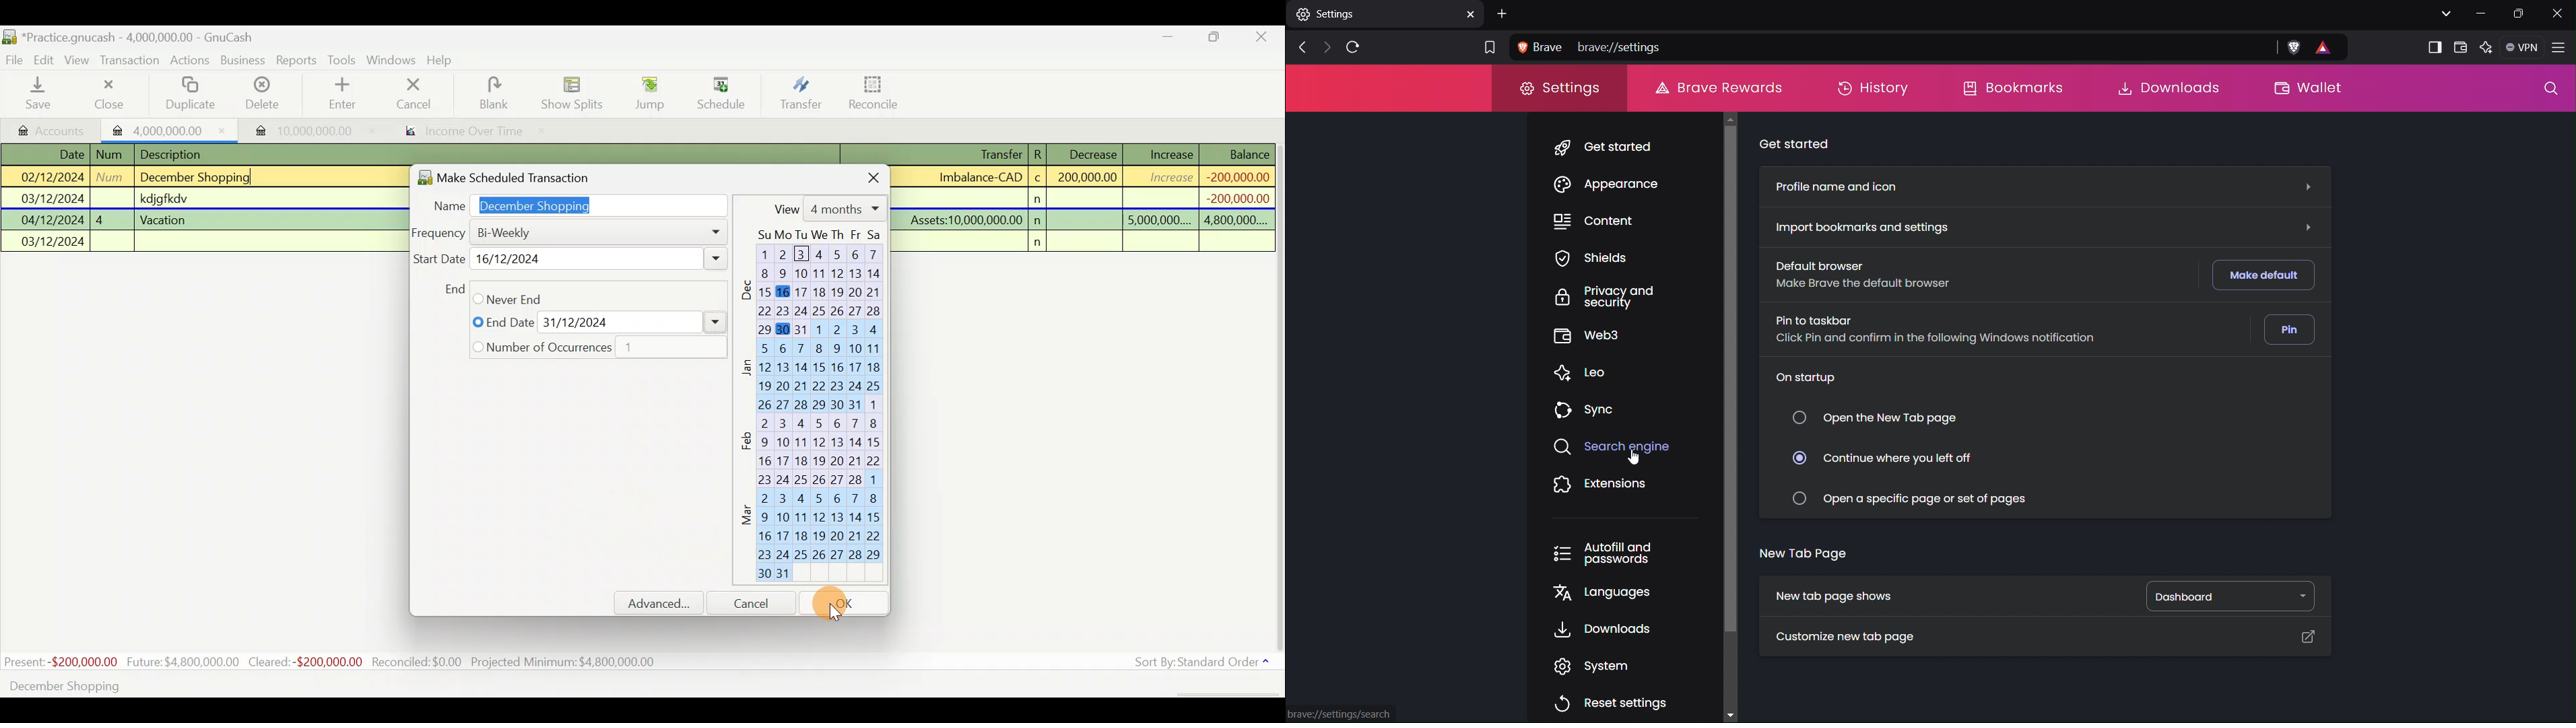 This screenshot has height=728, width=2576. What do you see at coordinates (1717, 88) in the screenshot?
I see `Brave Rewards` at bounding box center [1717, 88].